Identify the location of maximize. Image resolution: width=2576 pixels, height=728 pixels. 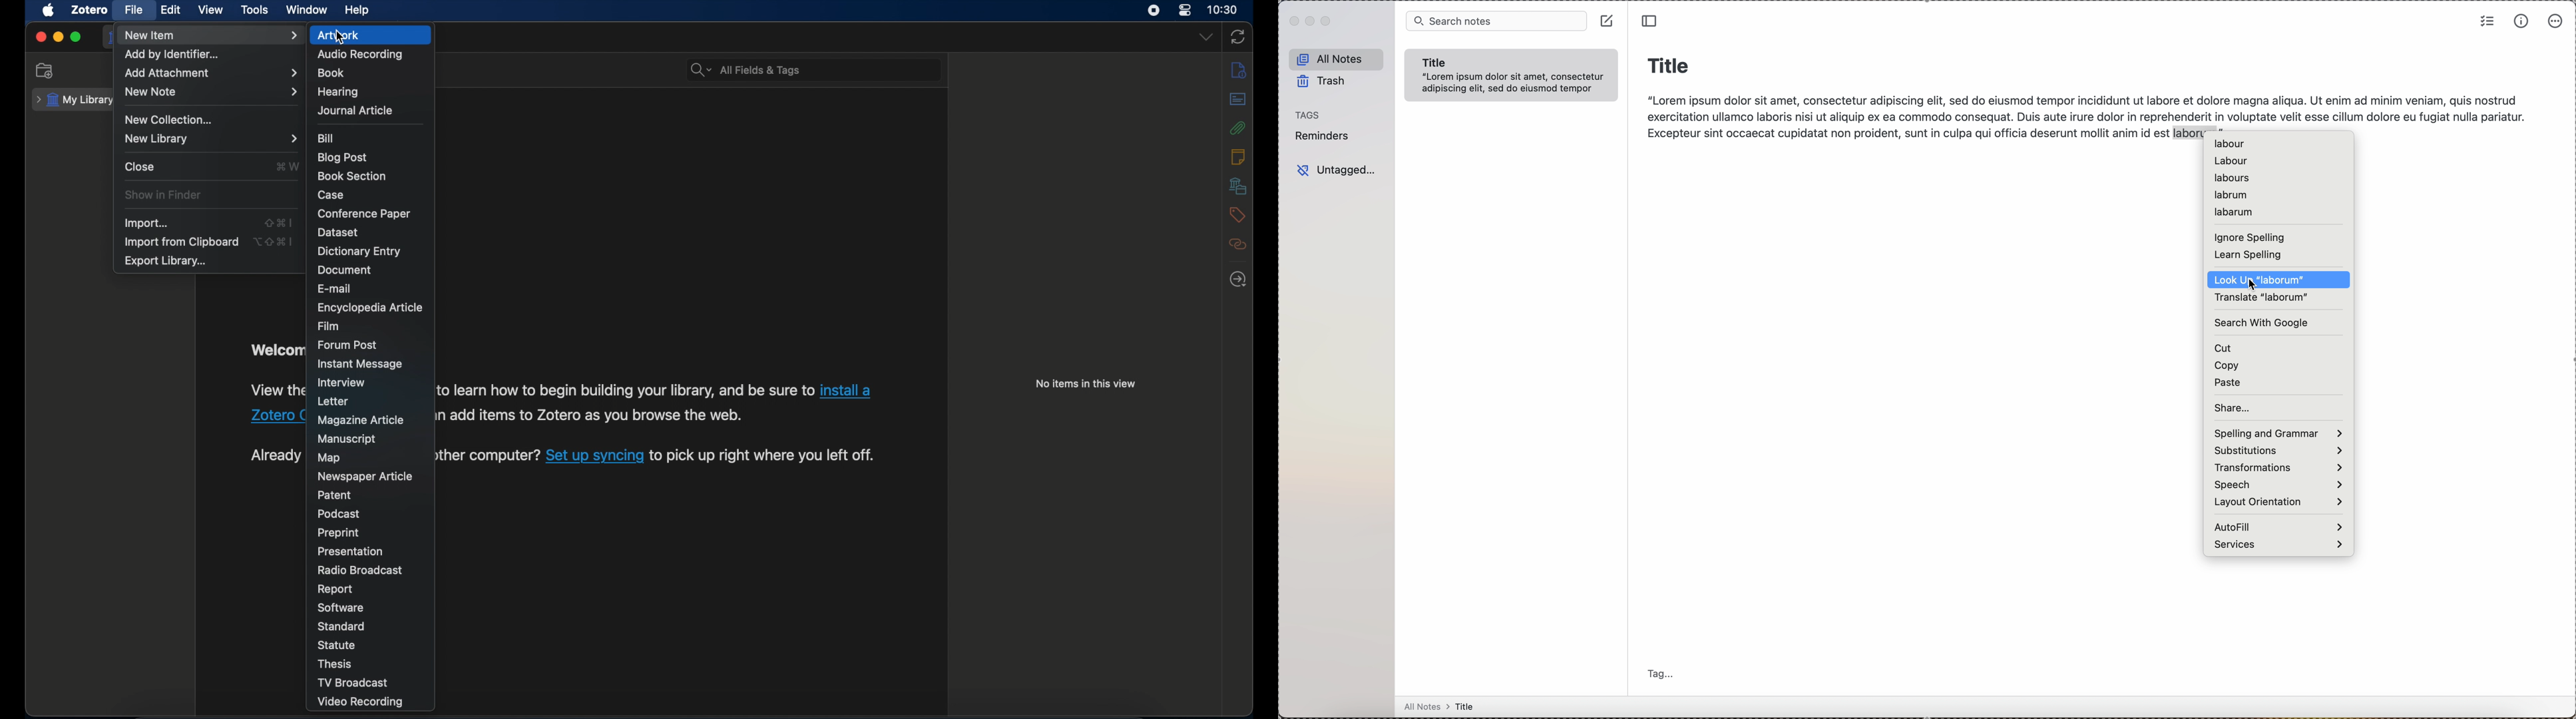
(76, 37).